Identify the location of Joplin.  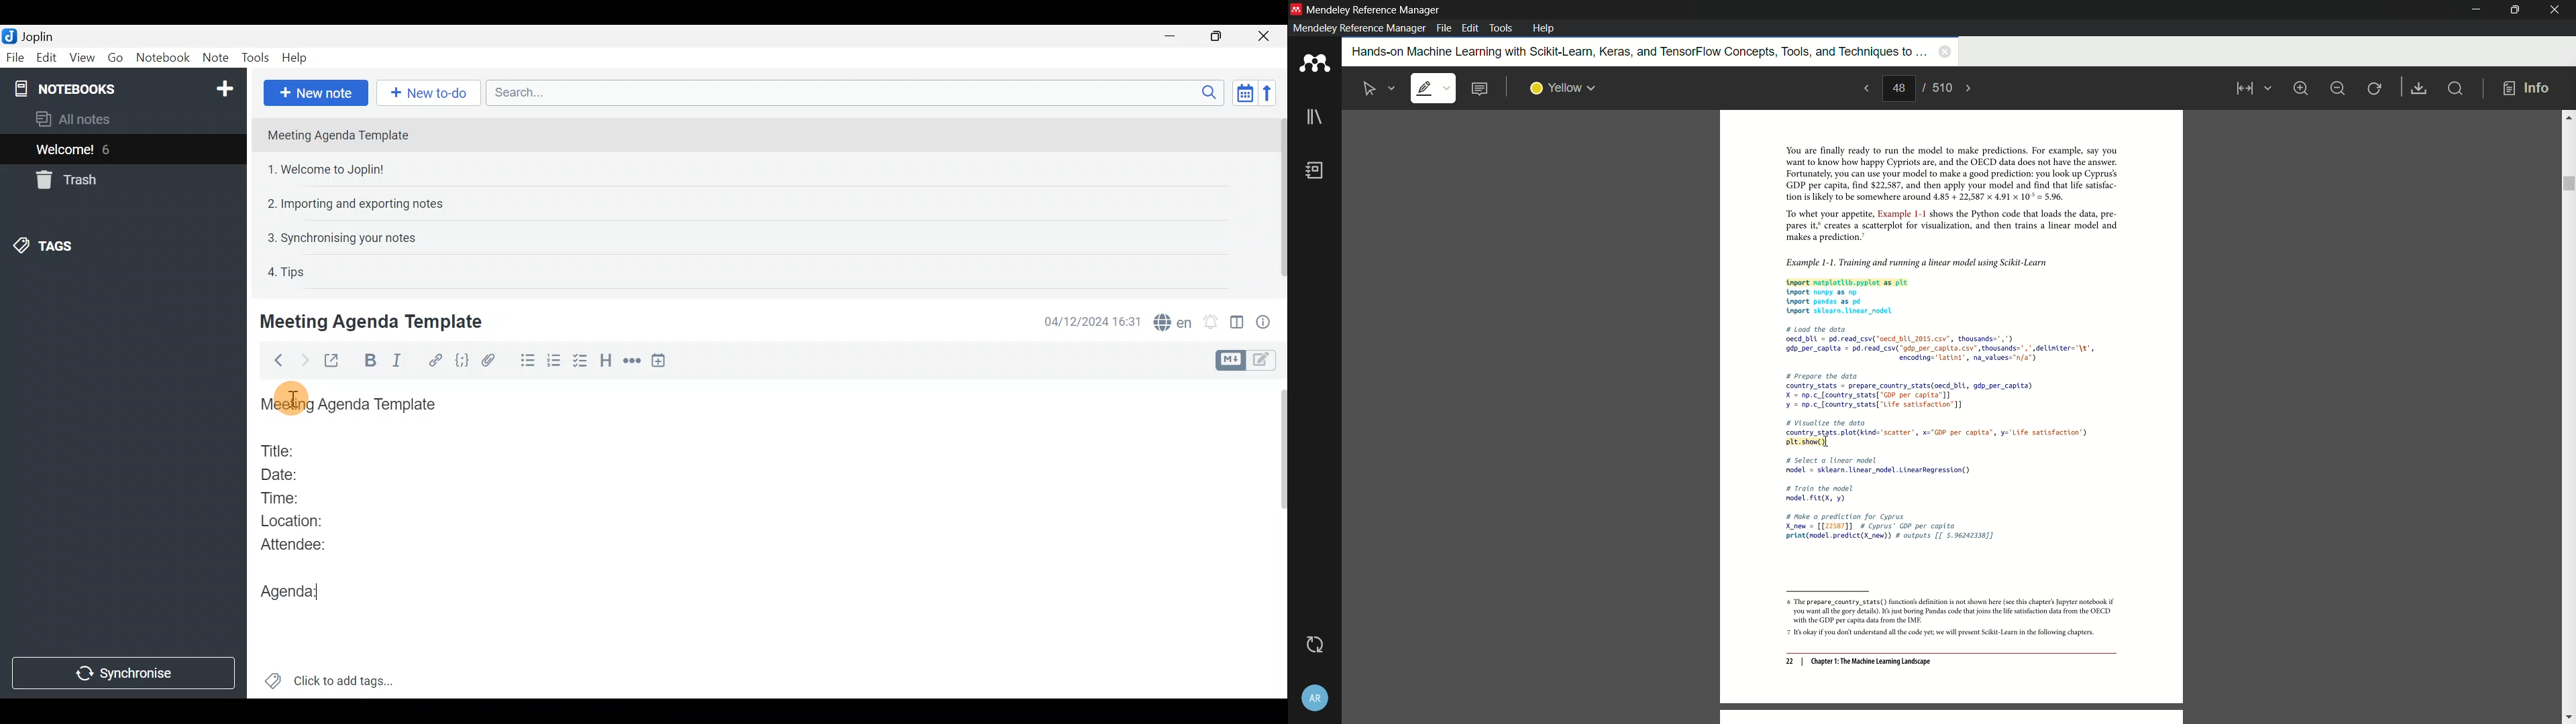
(37, 36).